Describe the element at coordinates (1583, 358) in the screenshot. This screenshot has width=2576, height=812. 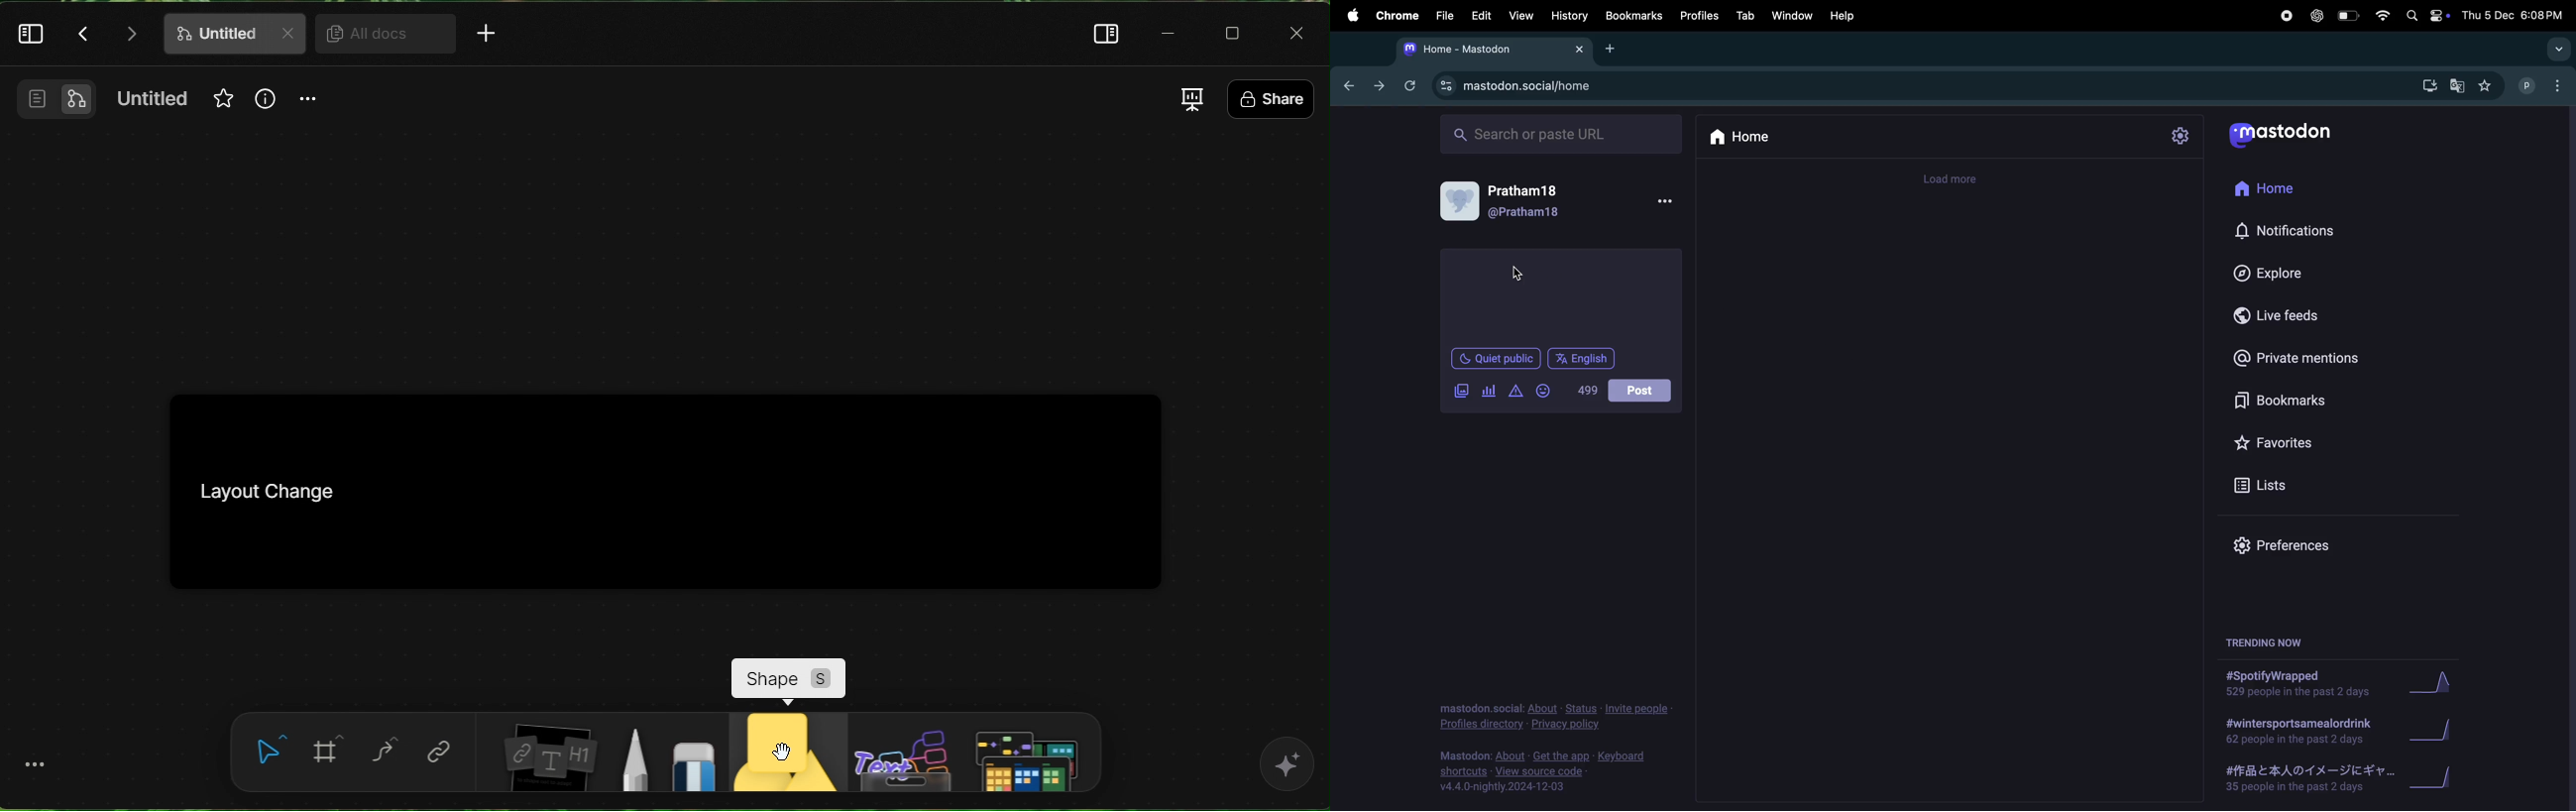
I see `english` at that location.